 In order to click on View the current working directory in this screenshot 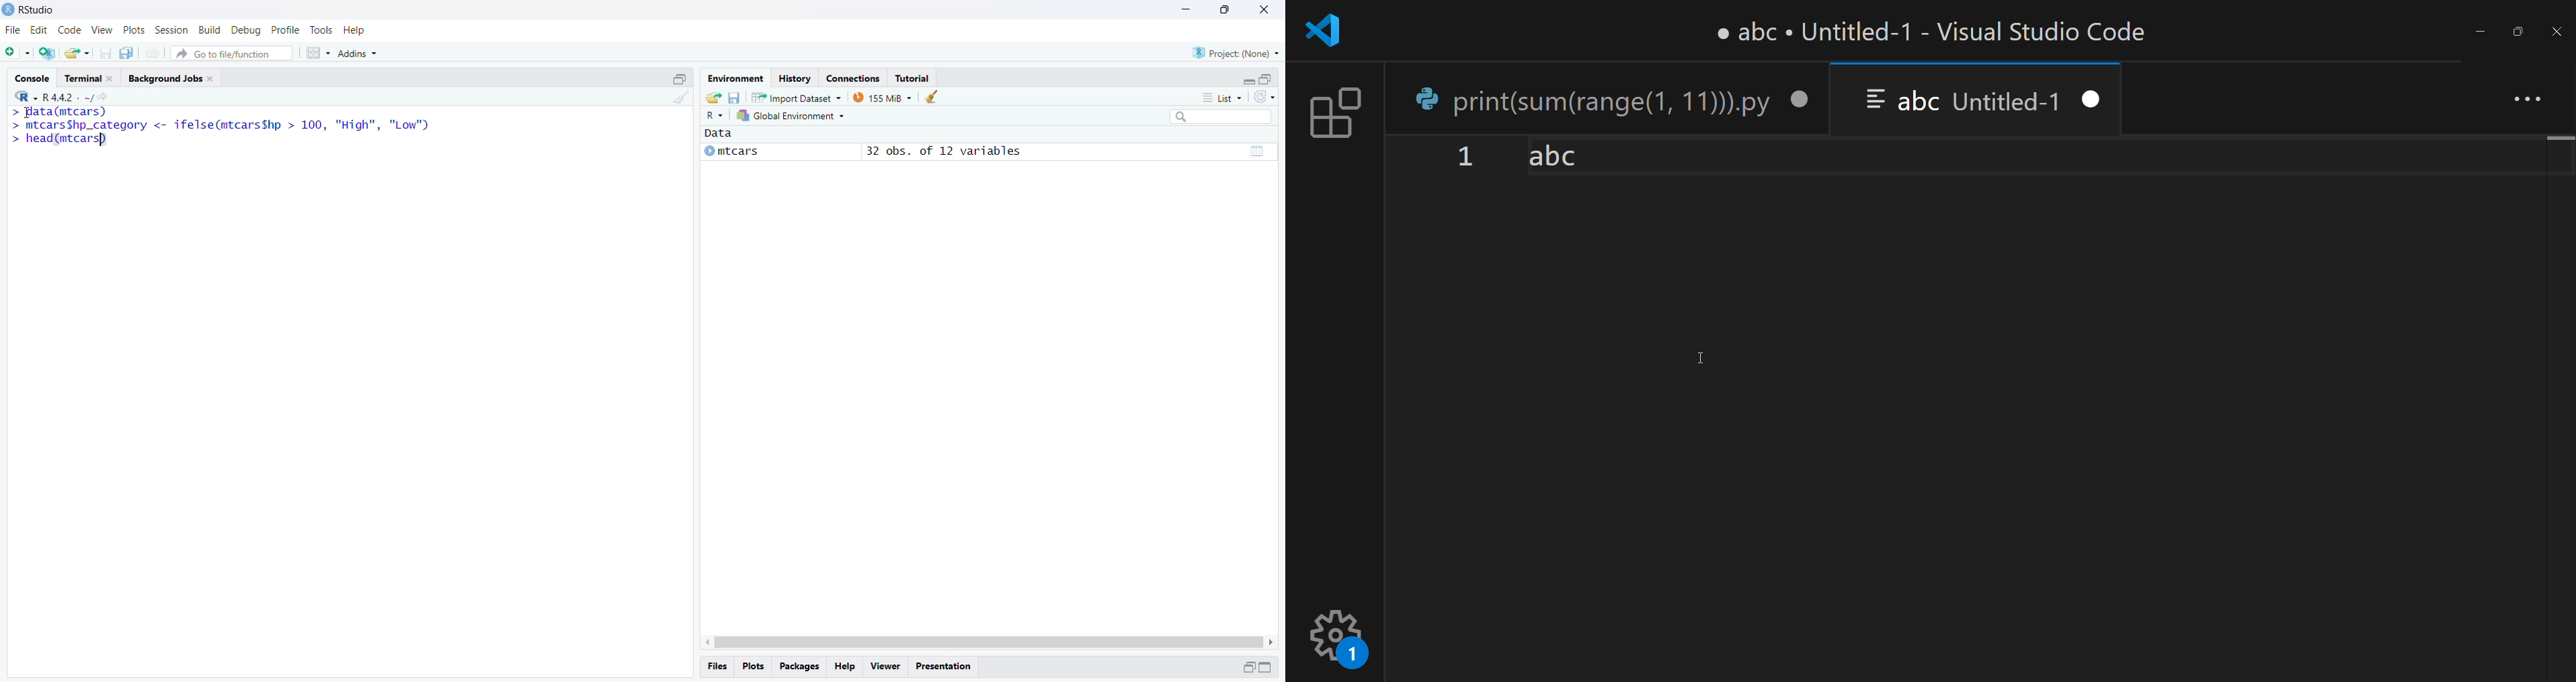, I will do `click(103, 96)`.